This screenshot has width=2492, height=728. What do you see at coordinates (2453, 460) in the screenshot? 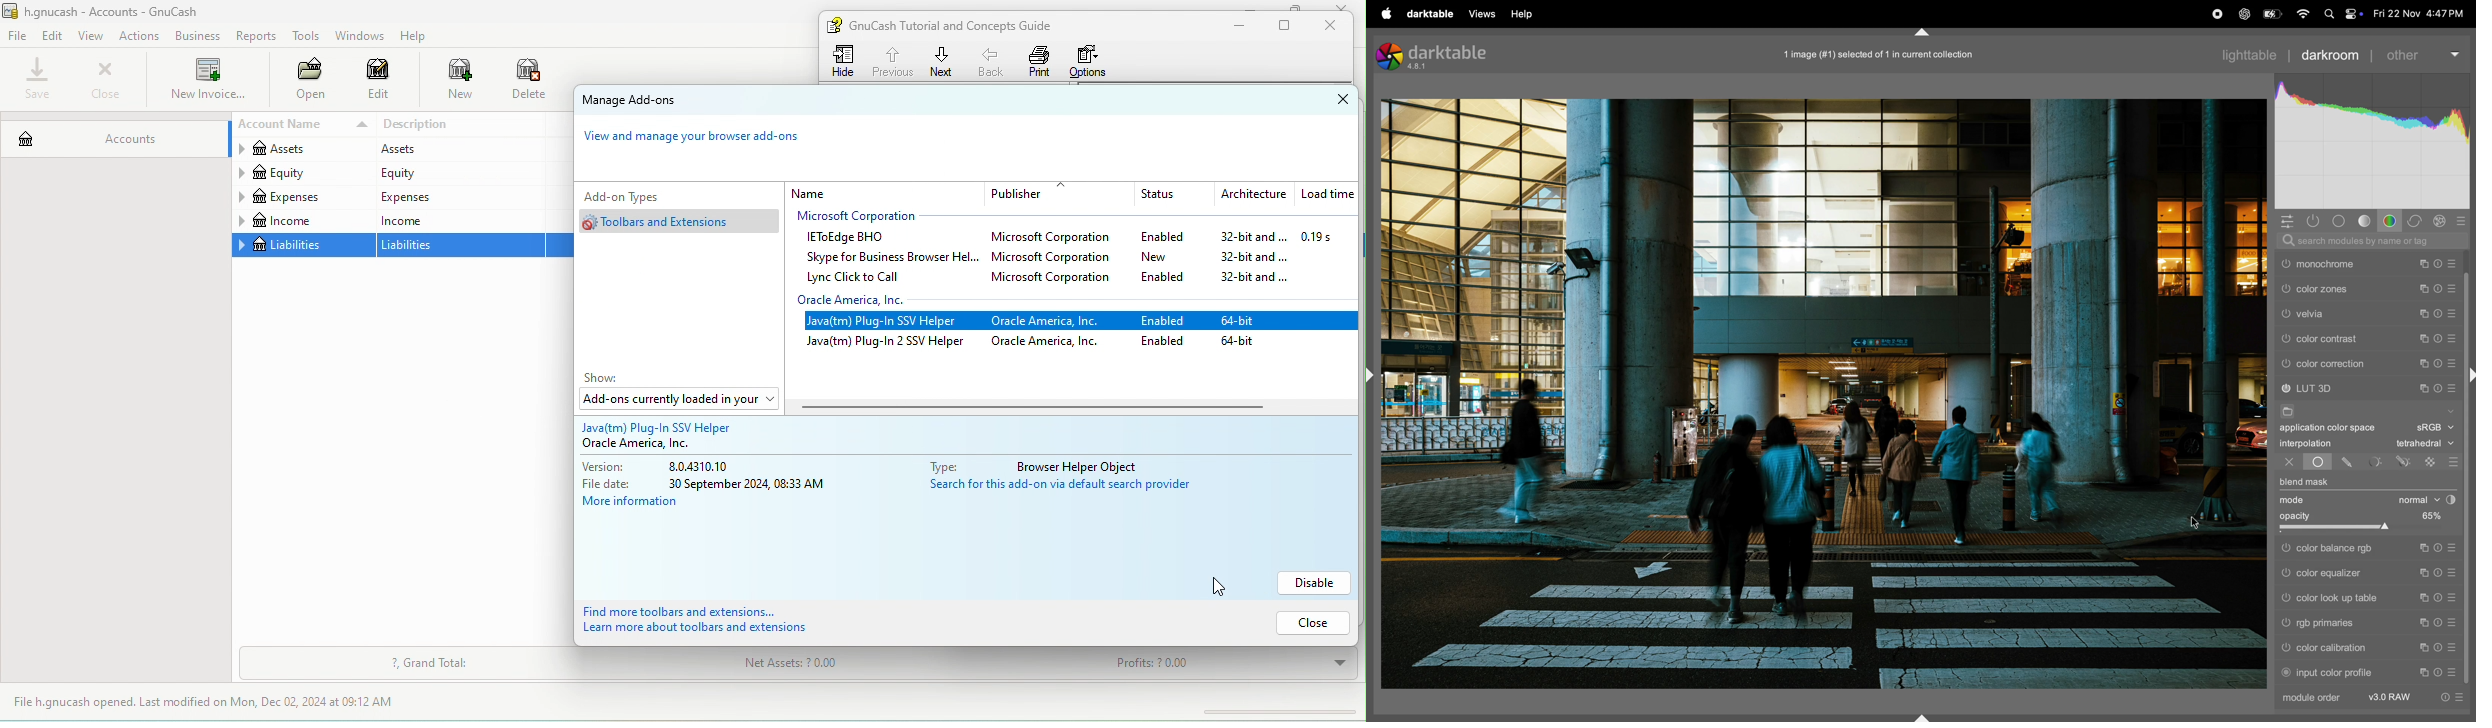
I see `blending options` at bounding box center [2453, 460].